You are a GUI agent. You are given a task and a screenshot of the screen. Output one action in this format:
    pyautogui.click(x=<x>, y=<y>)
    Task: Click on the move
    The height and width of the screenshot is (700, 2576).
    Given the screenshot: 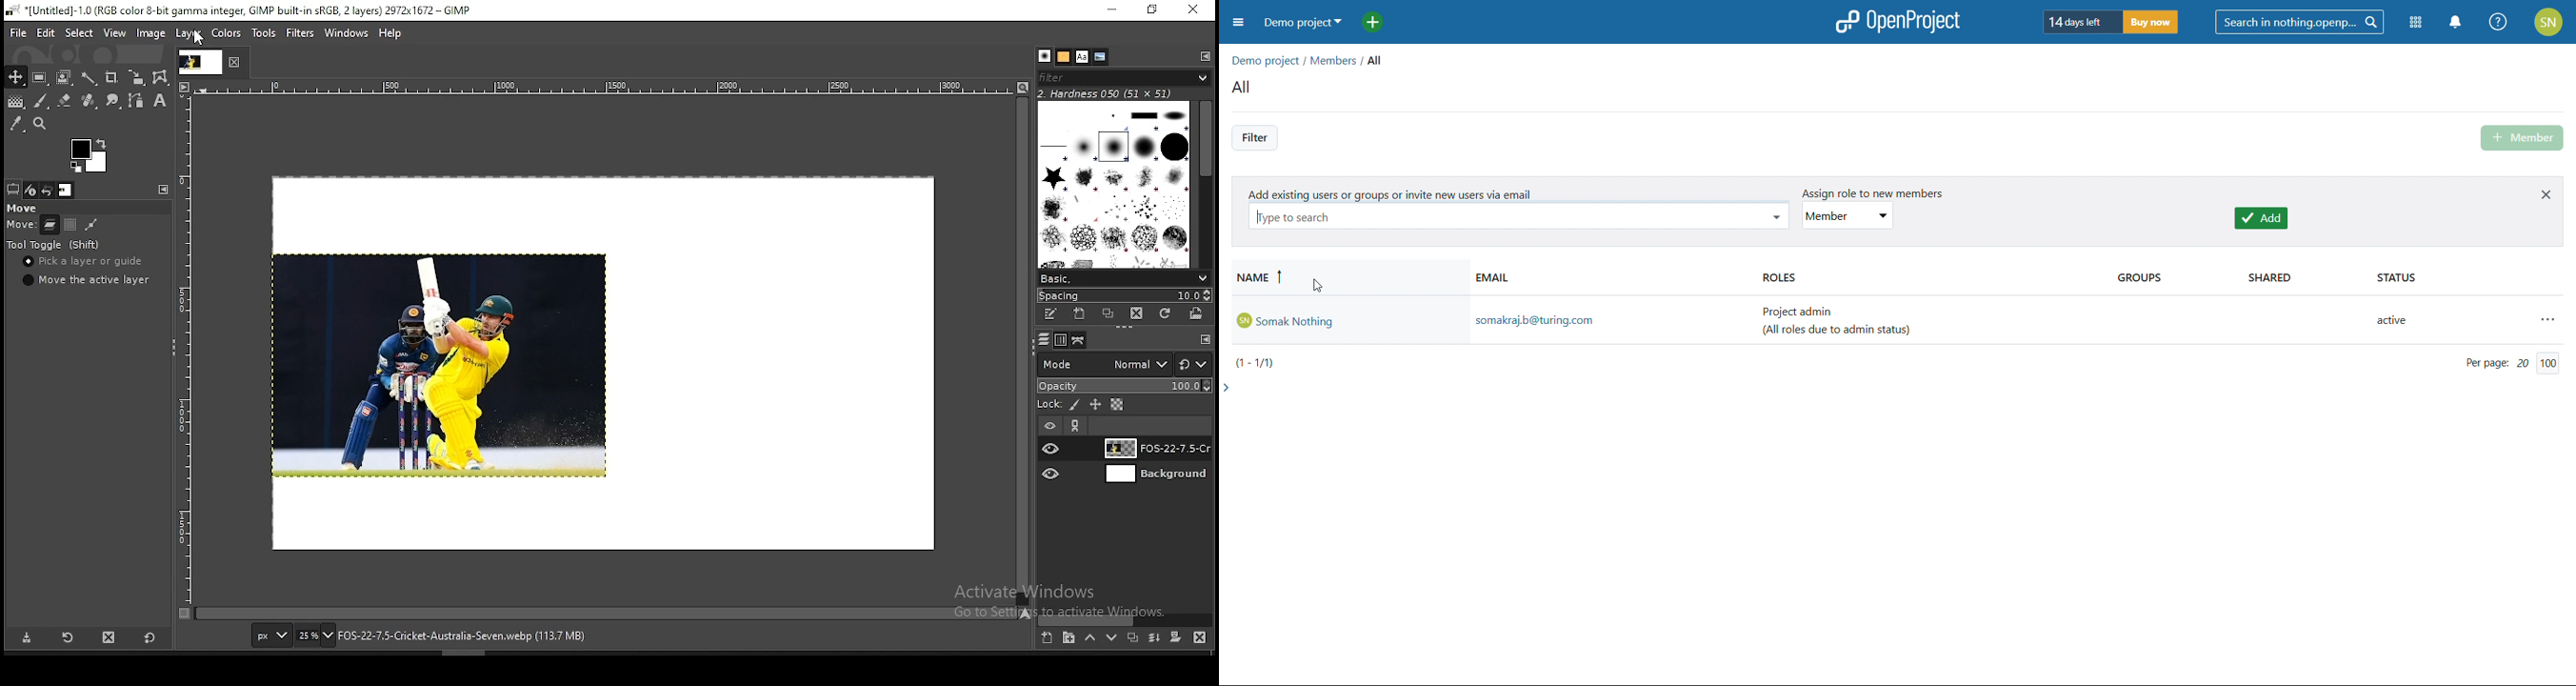 What is the action you would take?
    pyautogui.click(x=24, y=209)
    